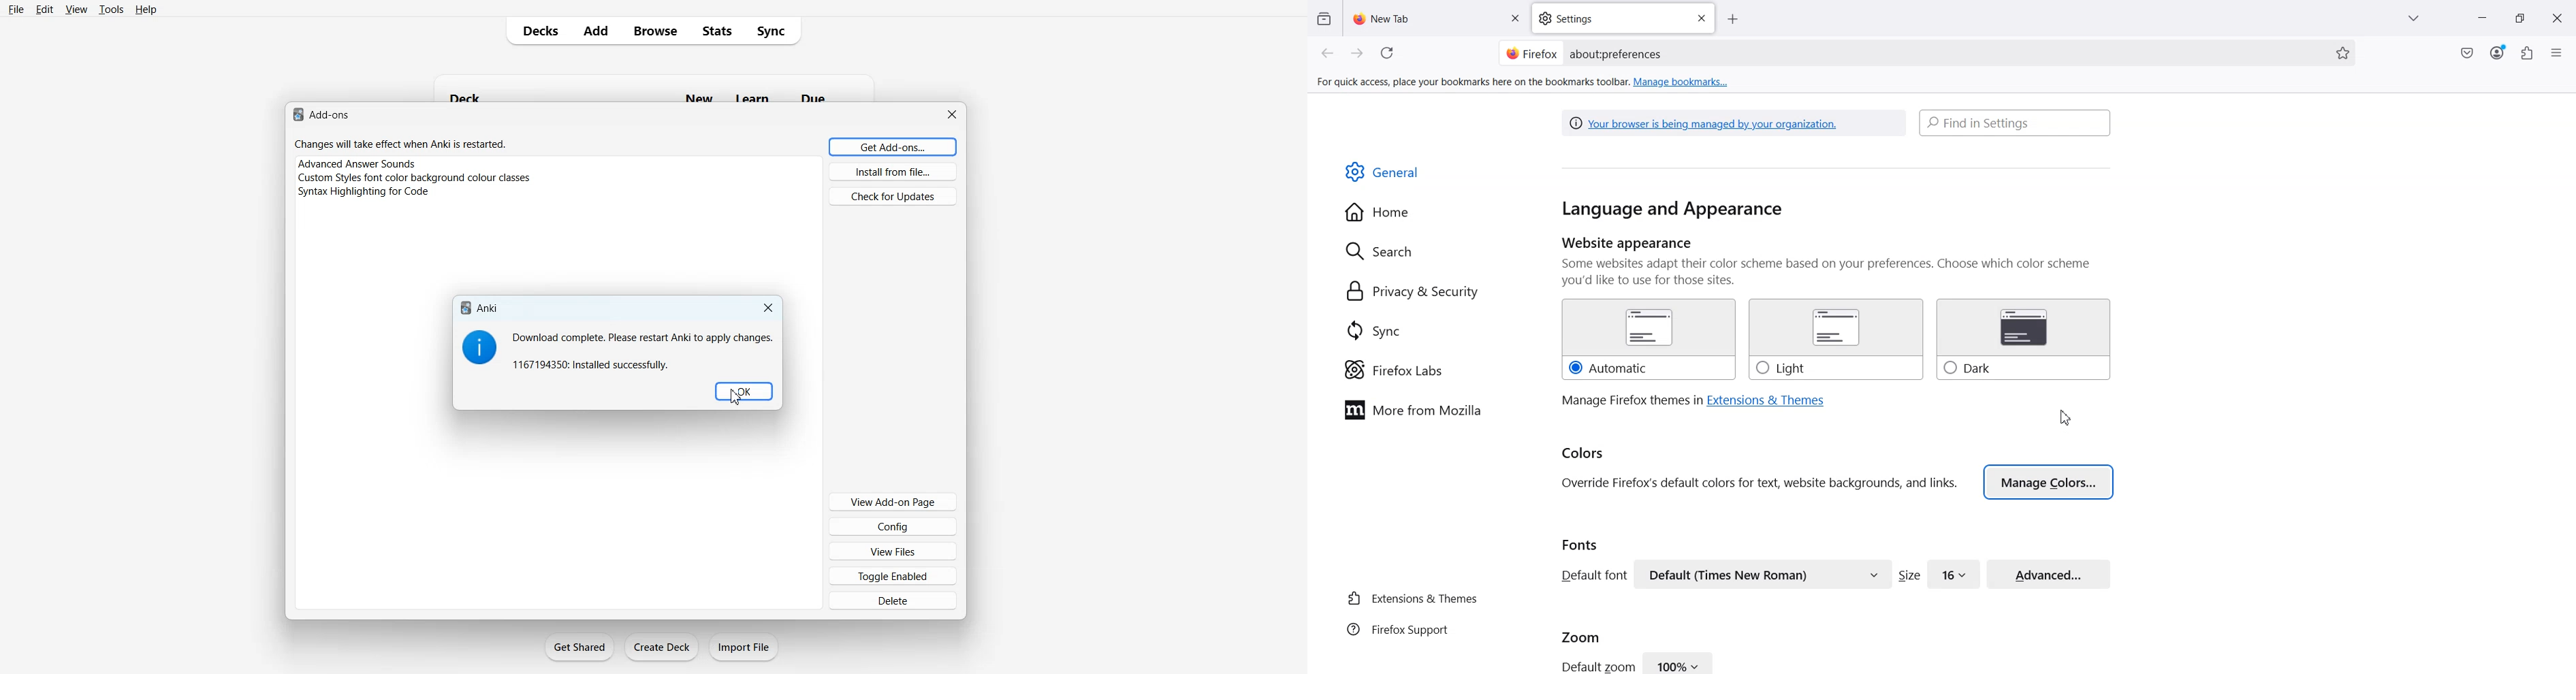 Image resolution: width=2576 pixels, height=700 pixels. Describe the element at coordinates (1835, 340) in the screenshot. I see `O Light` at that location.